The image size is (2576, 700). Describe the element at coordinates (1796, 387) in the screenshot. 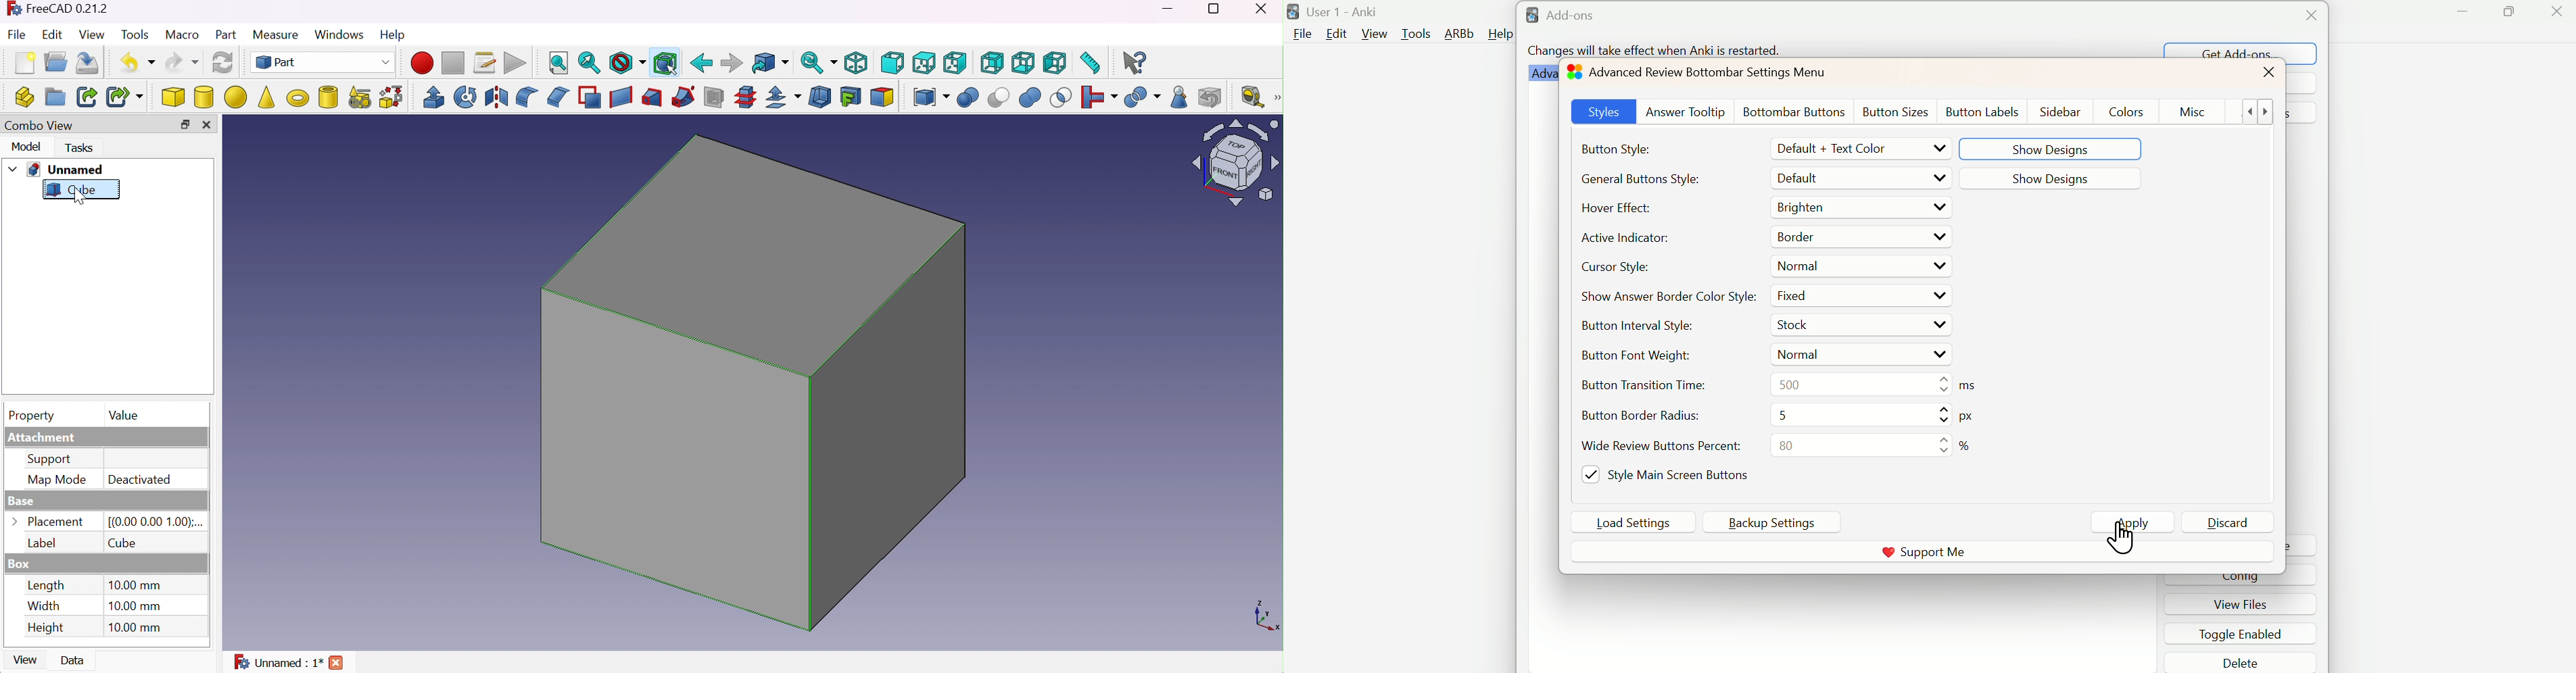

I see `500` at that location.